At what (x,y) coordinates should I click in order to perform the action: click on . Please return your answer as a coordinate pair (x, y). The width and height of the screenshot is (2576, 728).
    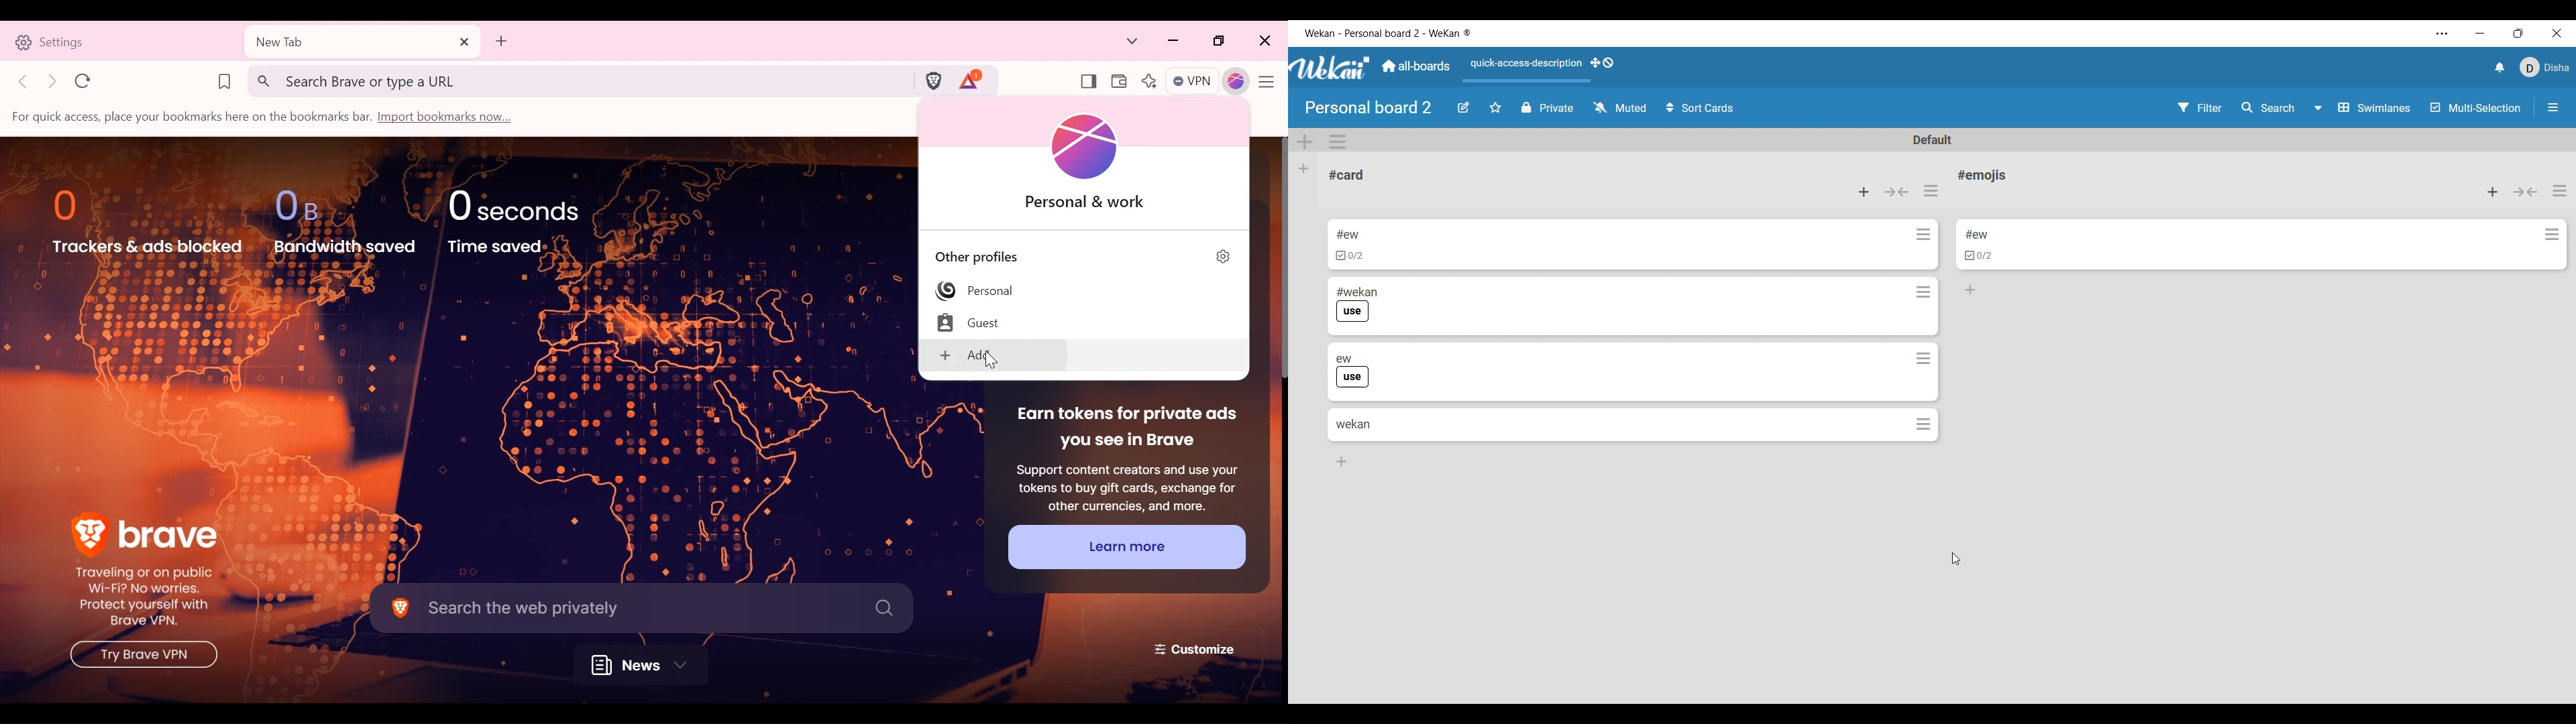
    Looking at the image, I should click on (991, 359).